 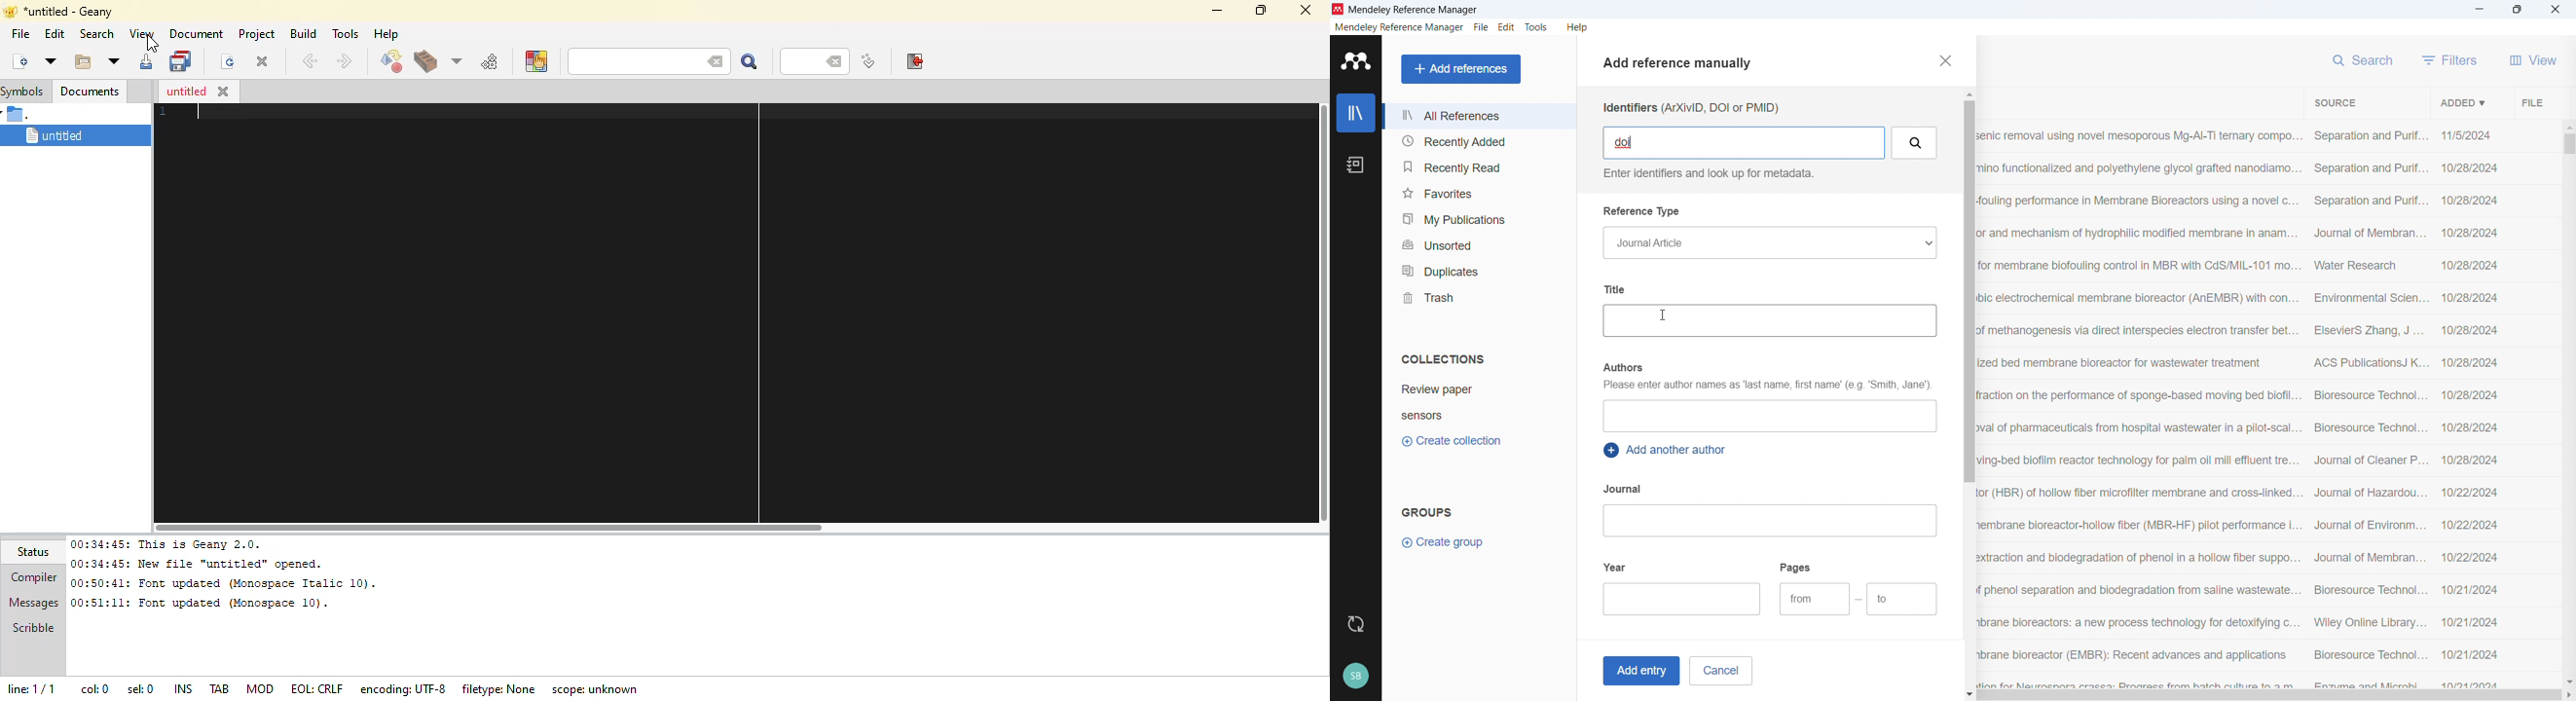 What do you see at coordinates (1915, 143) in the screenshot?
I see `Search by Identifiers ` at bounding box center [1915, 143].